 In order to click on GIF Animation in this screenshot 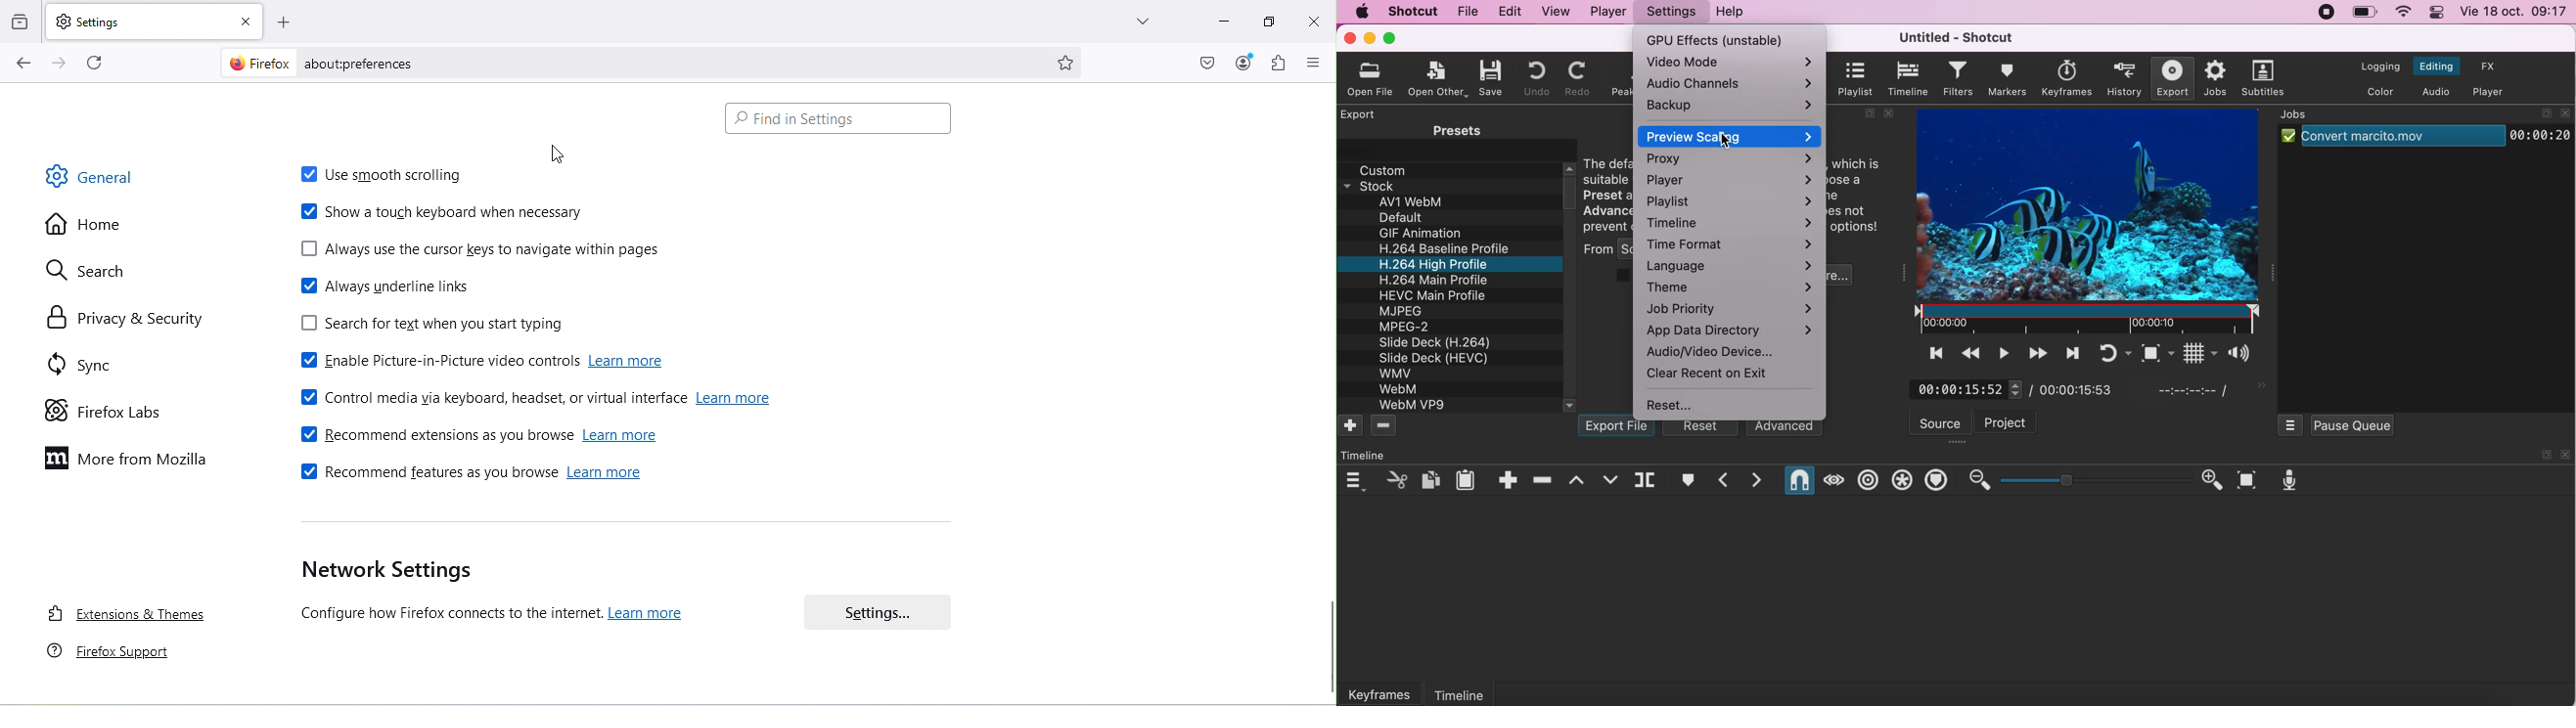, I will do `click(1419, 232)`.